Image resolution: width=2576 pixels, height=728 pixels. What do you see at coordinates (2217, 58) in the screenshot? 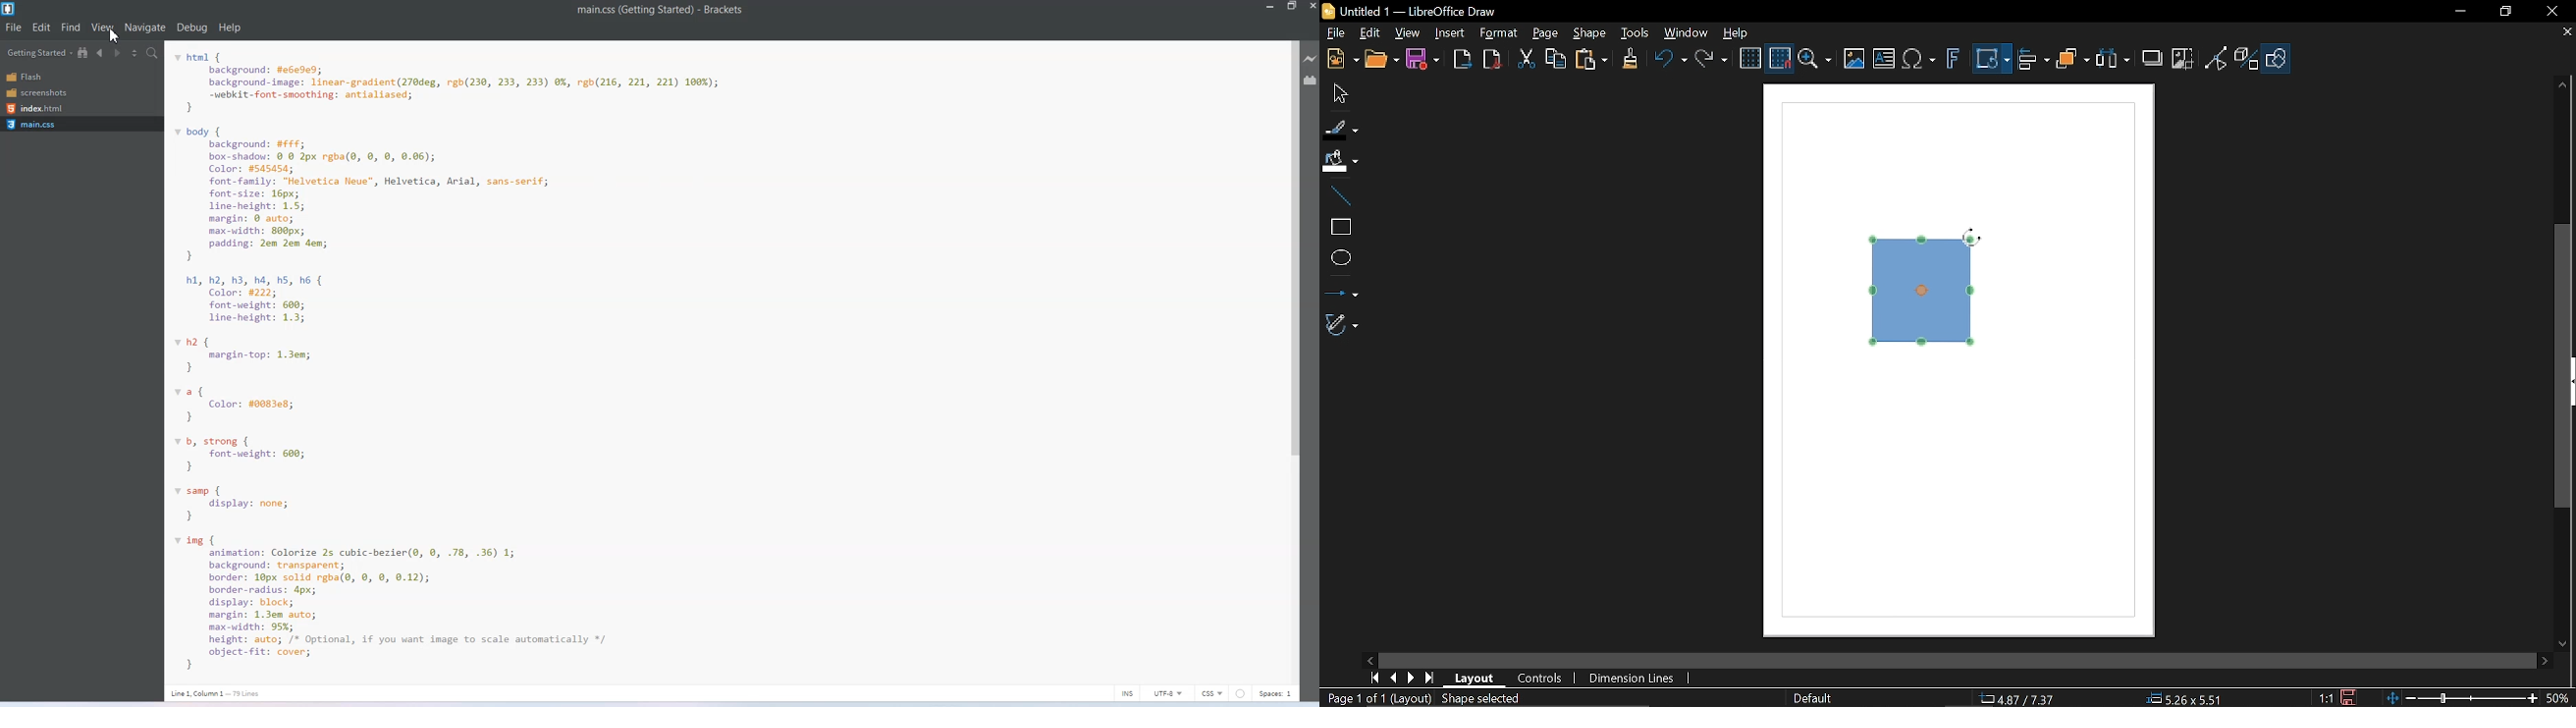
I see `Toggle ` at bounding box center [2217, 58].